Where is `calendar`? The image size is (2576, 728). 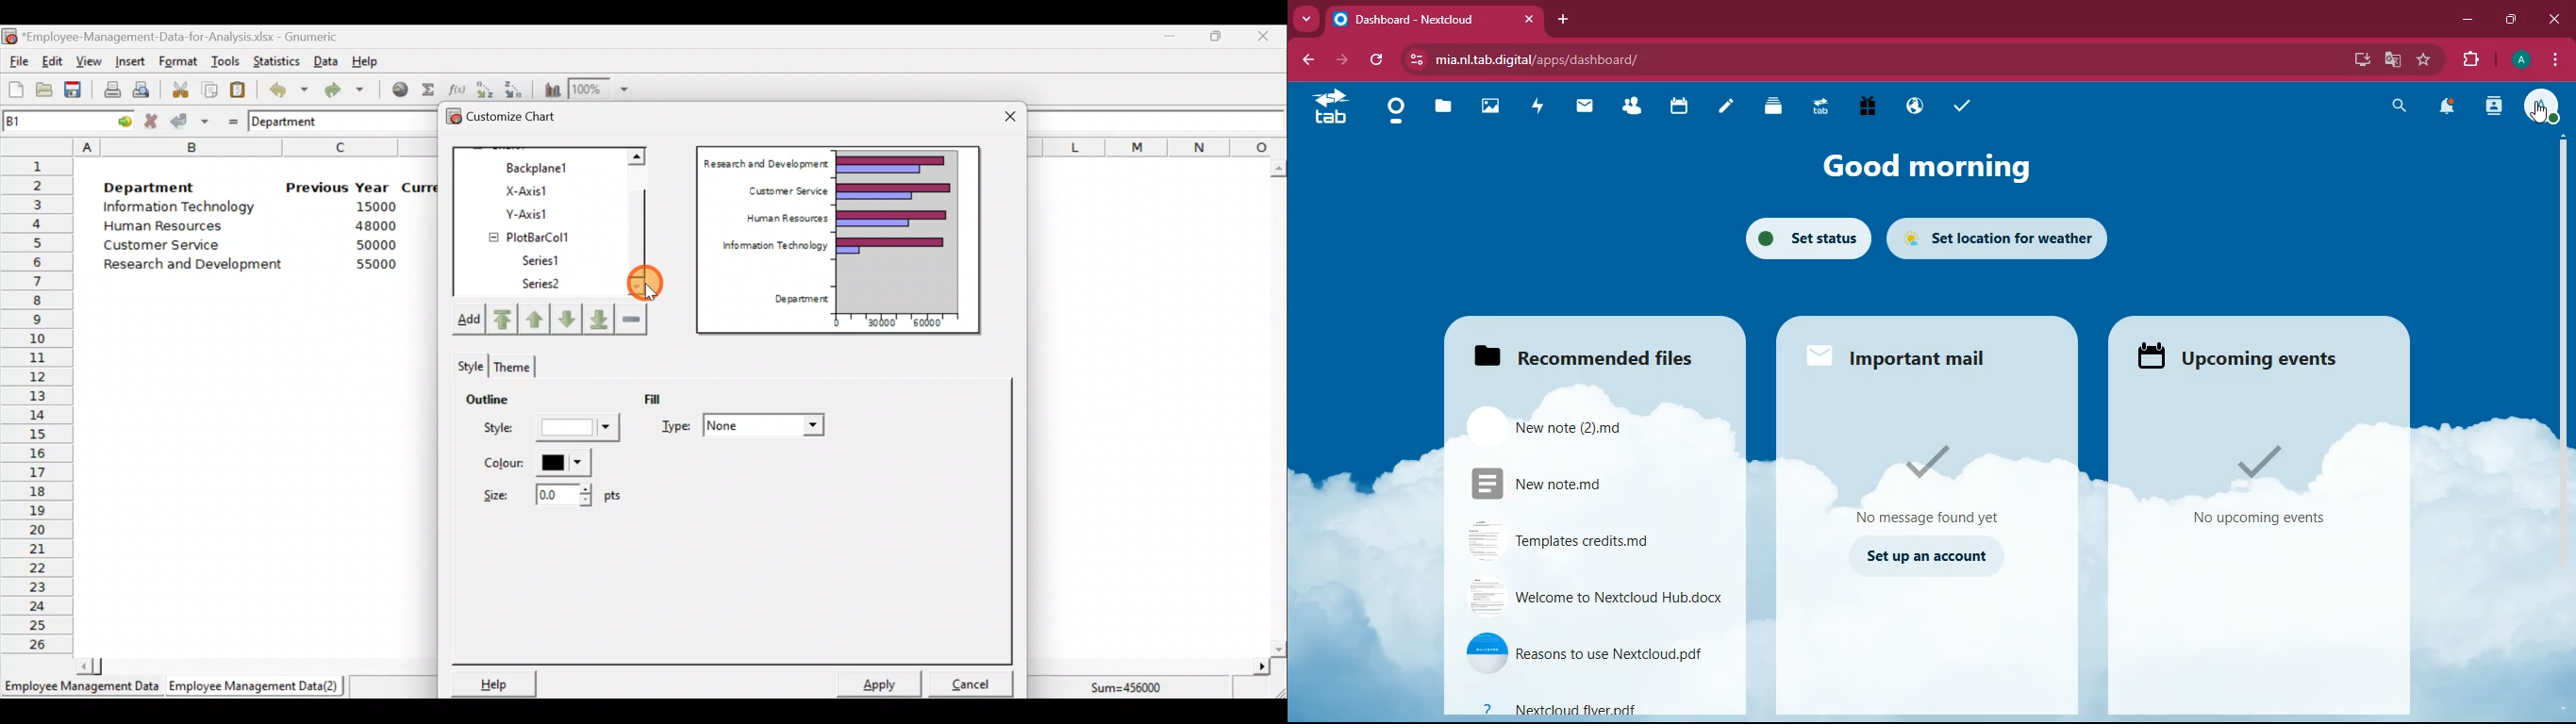 calendar is located at coordinates (1679, 107).